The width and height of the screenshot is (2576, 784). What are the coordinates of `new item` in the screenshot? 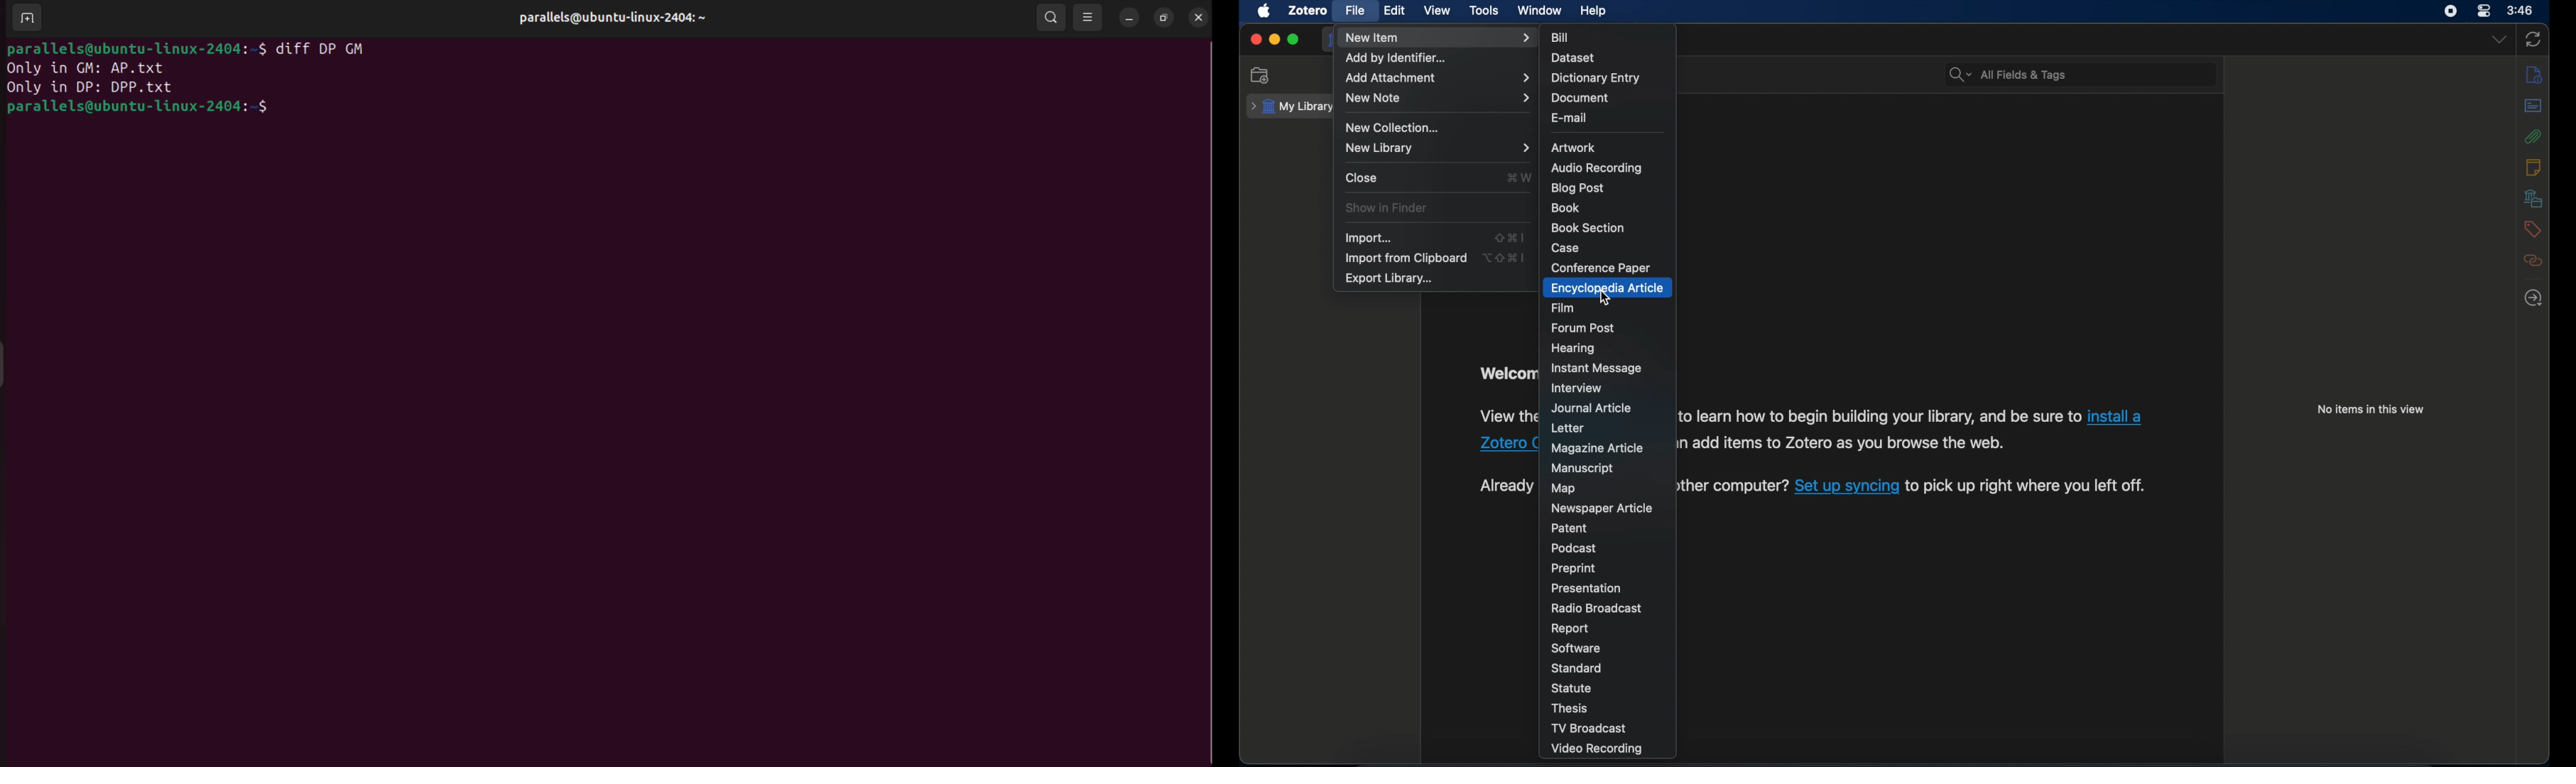 It's located at (1439, 38).